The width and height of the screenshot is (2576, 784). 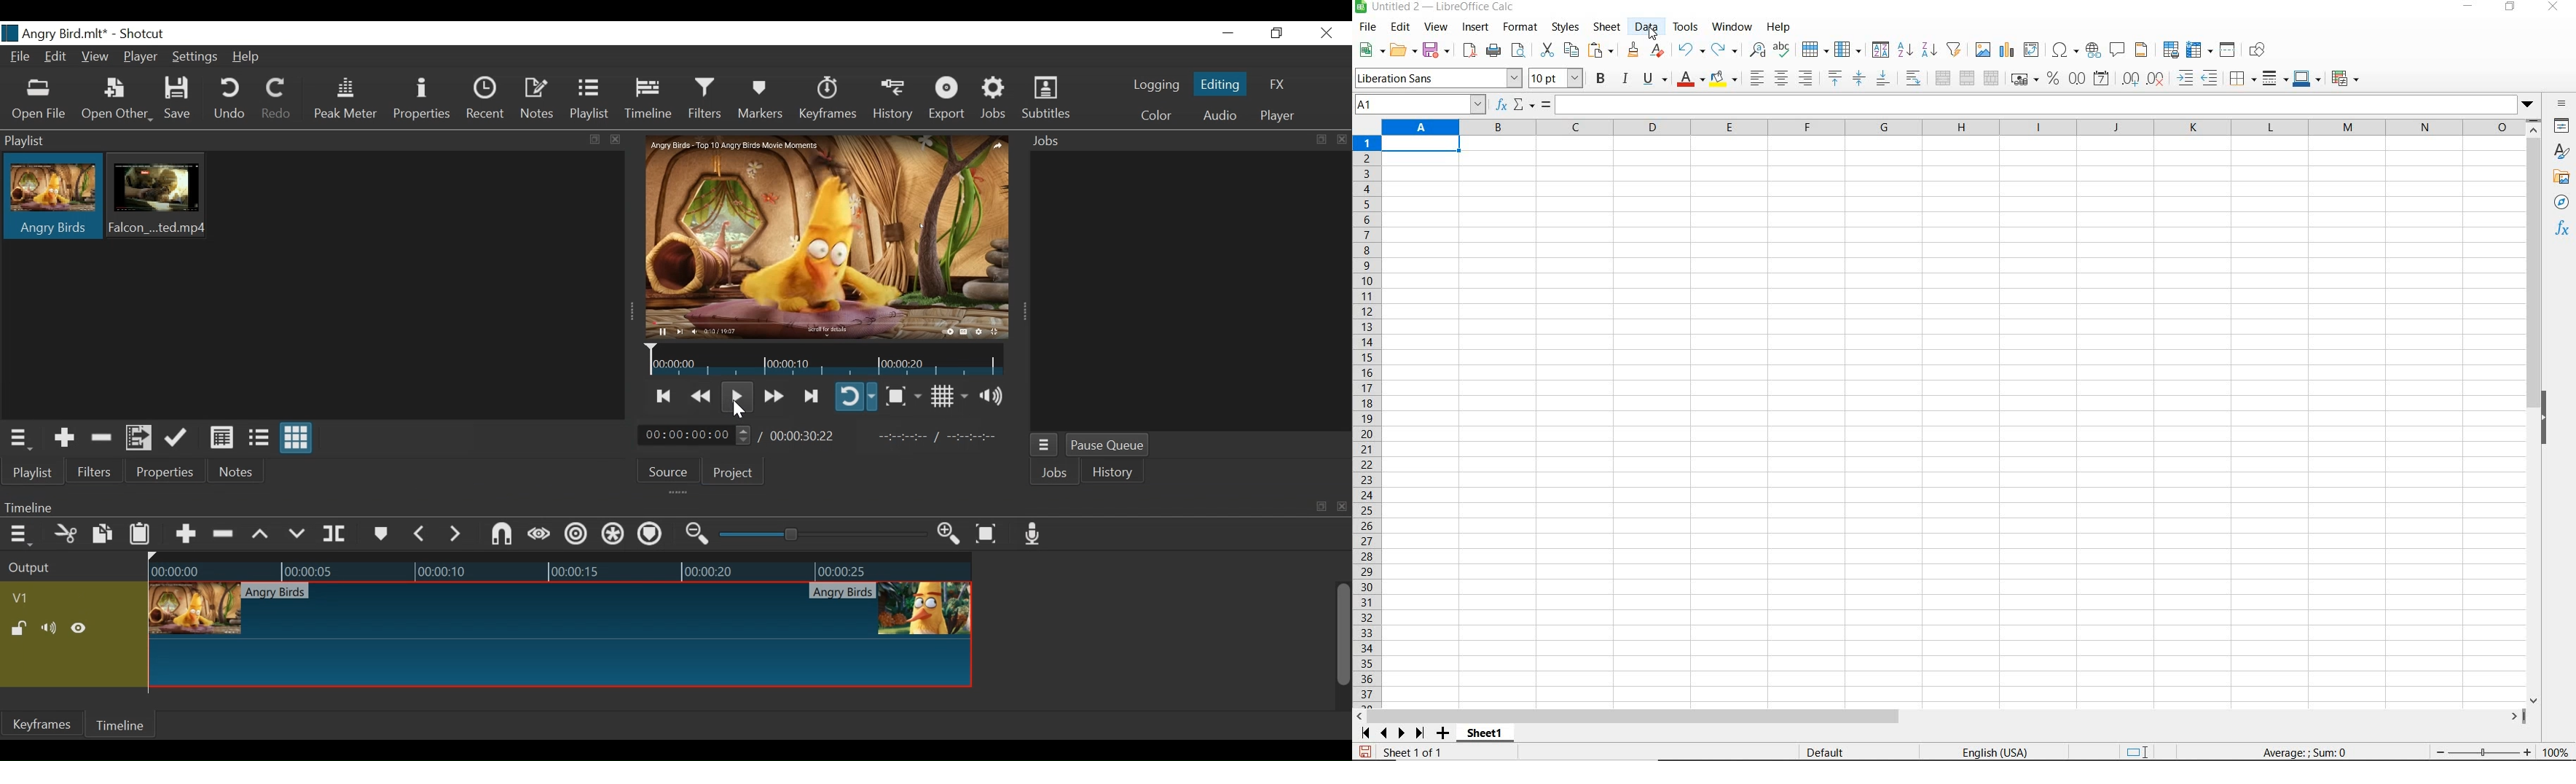 I want to click on insert image, so click(x=1984, y=50).